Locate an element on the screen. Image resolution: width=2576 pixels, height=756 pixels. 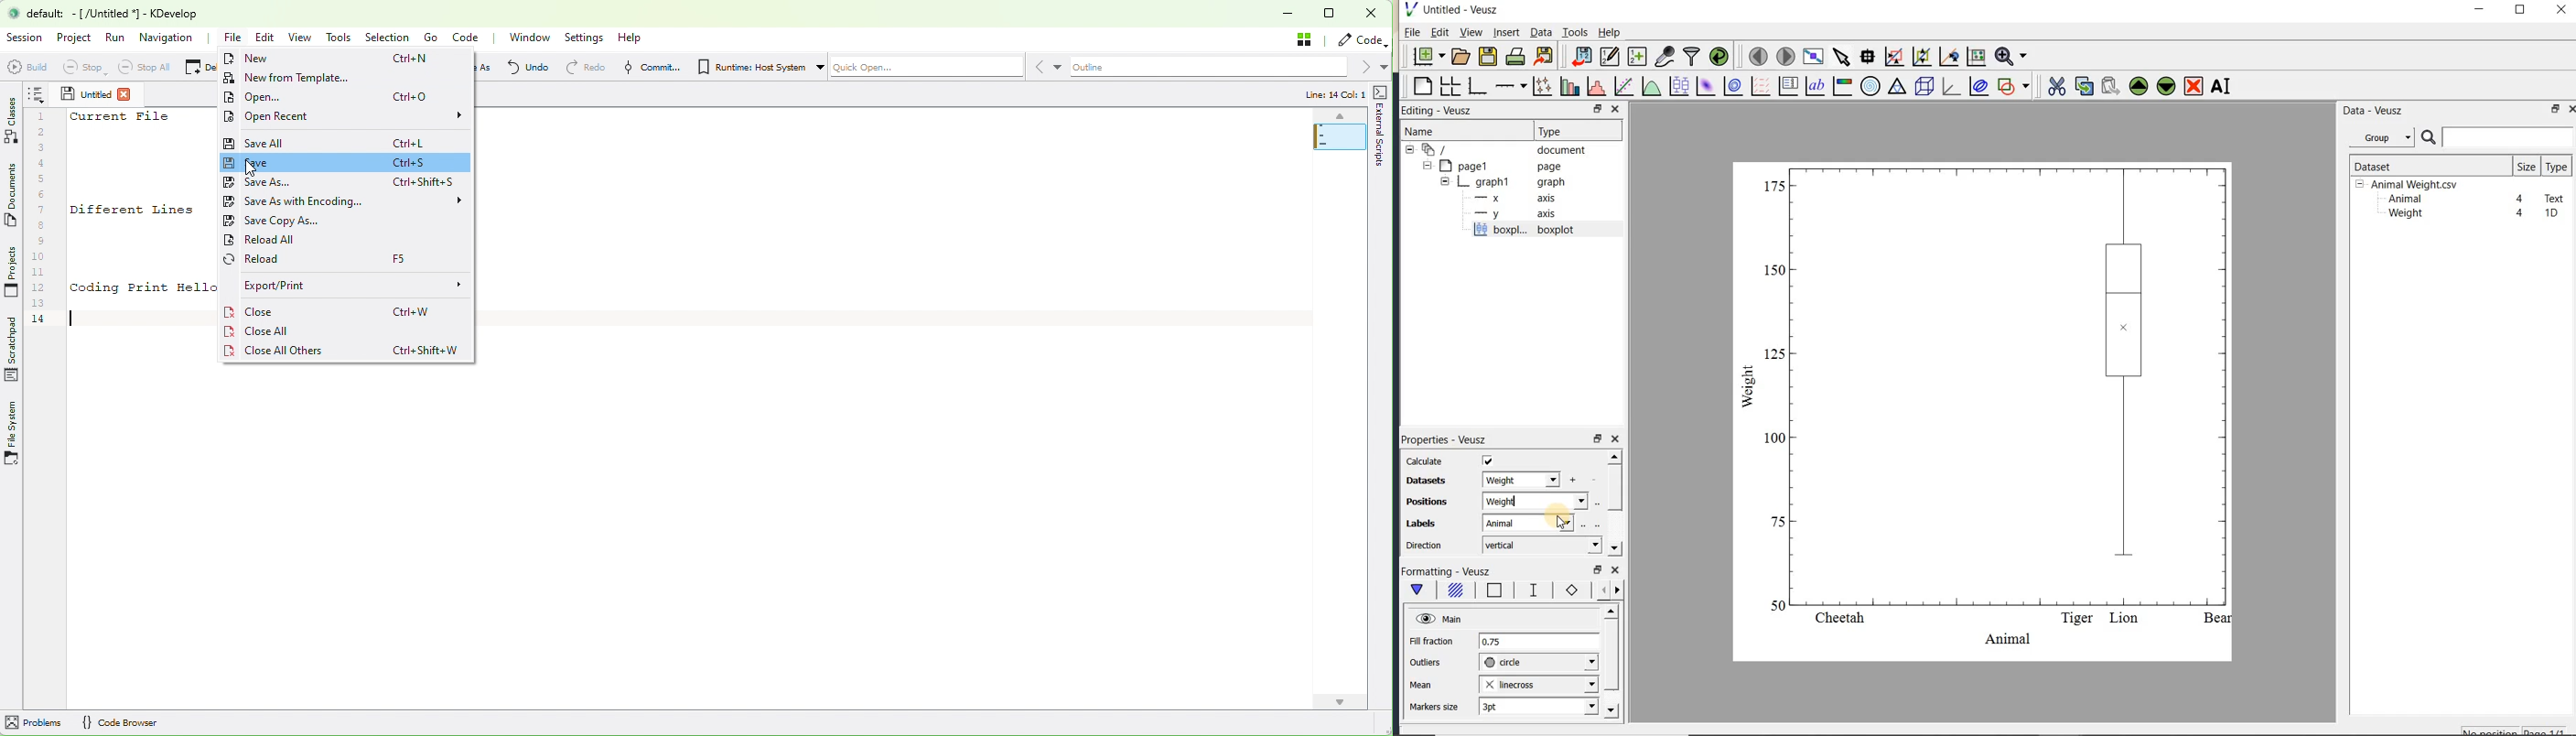
plot key is located at coordinates (1787, 86).